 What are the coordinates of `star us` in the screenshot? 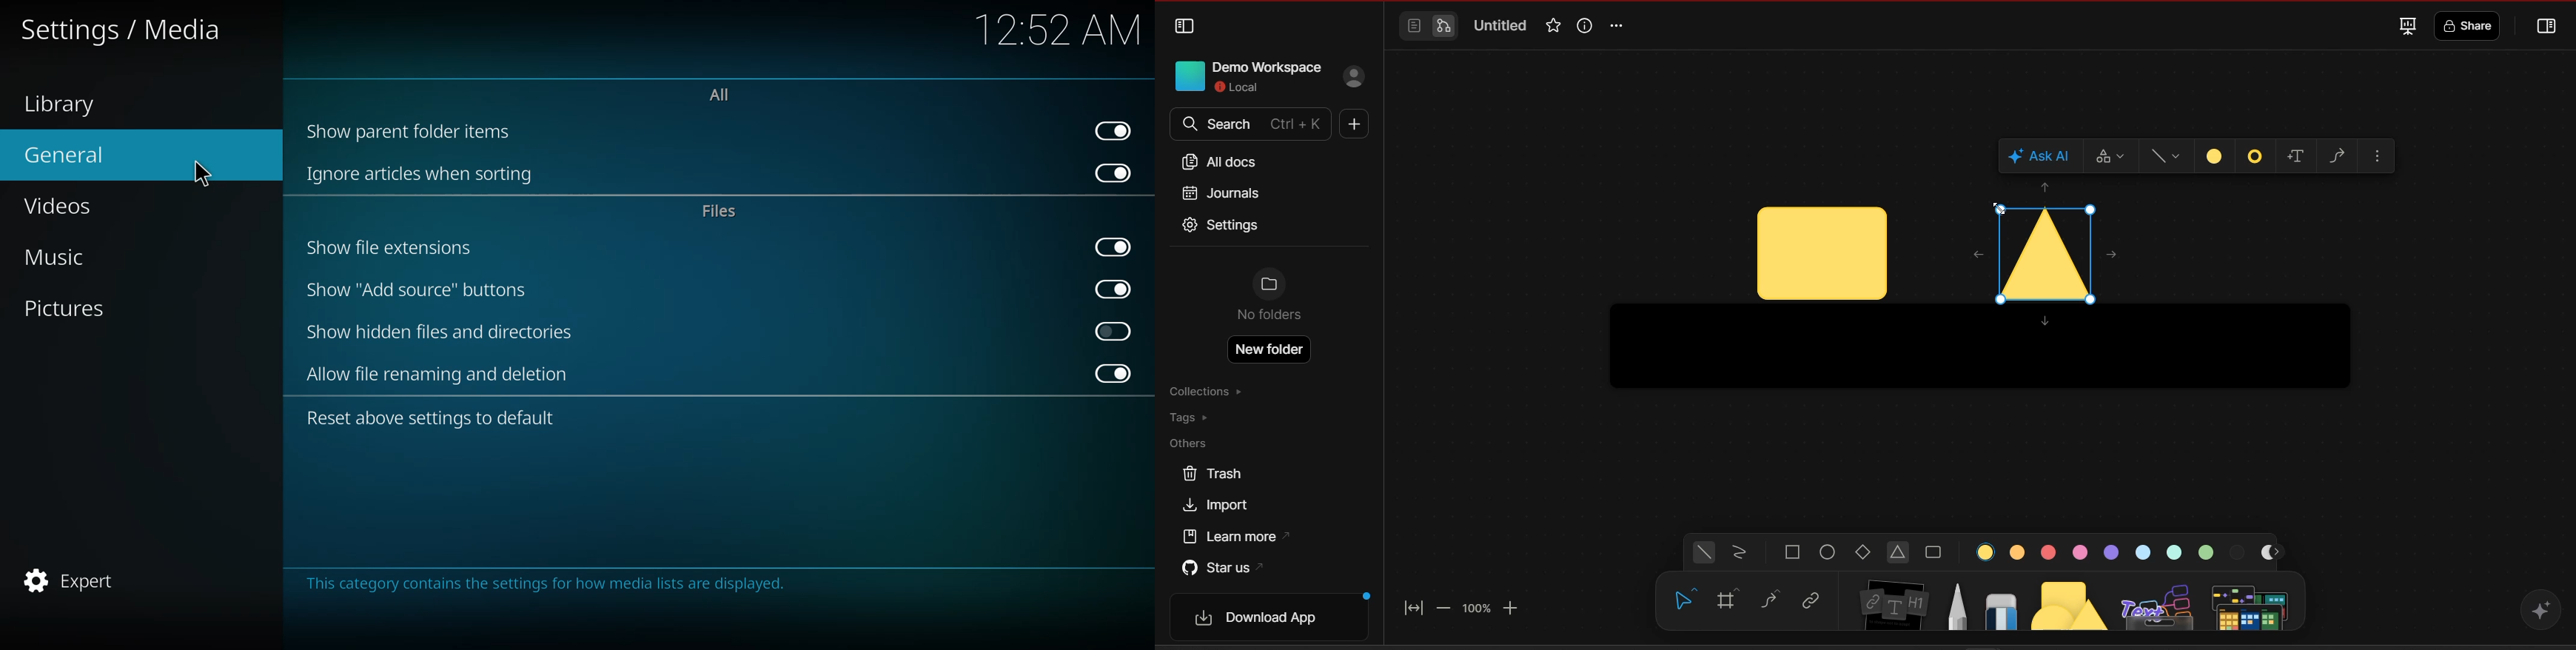 It's located at (1221, 566).